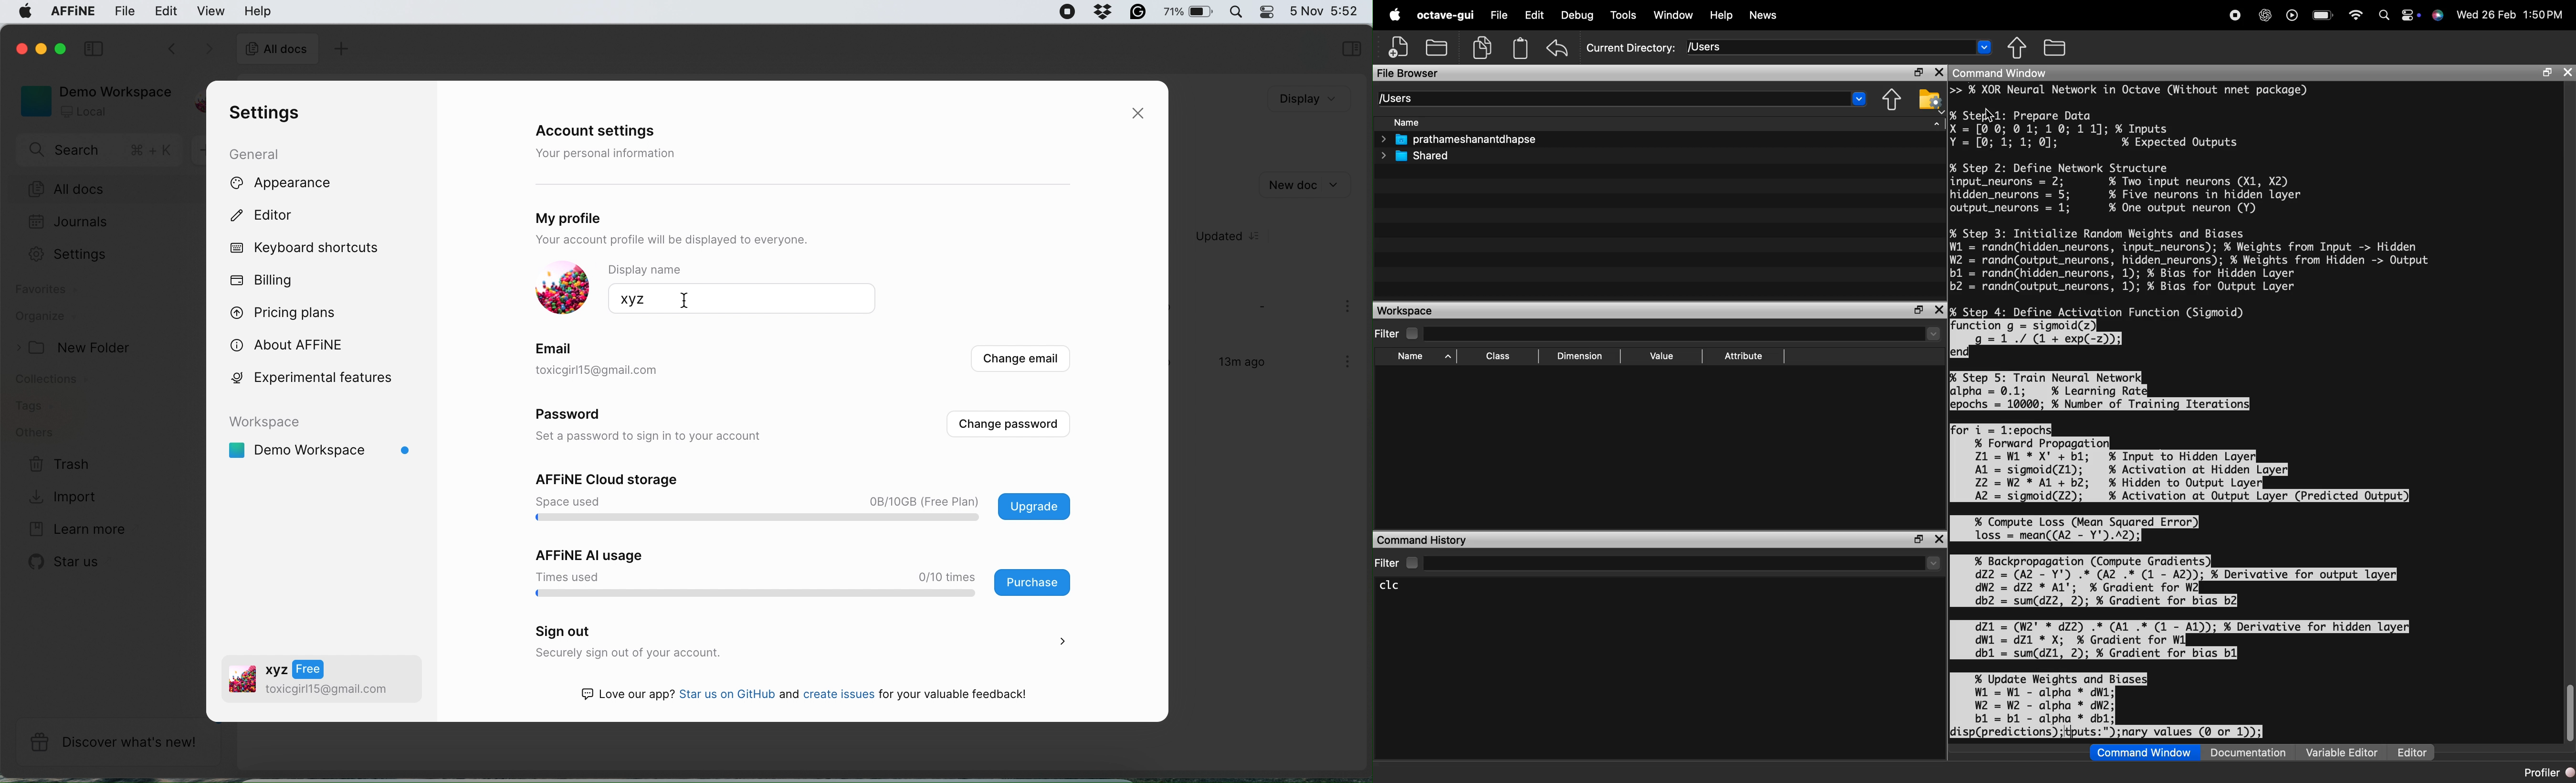 This screenshot has height=784, width=2576. I want to click on journals, so click(68, 223).